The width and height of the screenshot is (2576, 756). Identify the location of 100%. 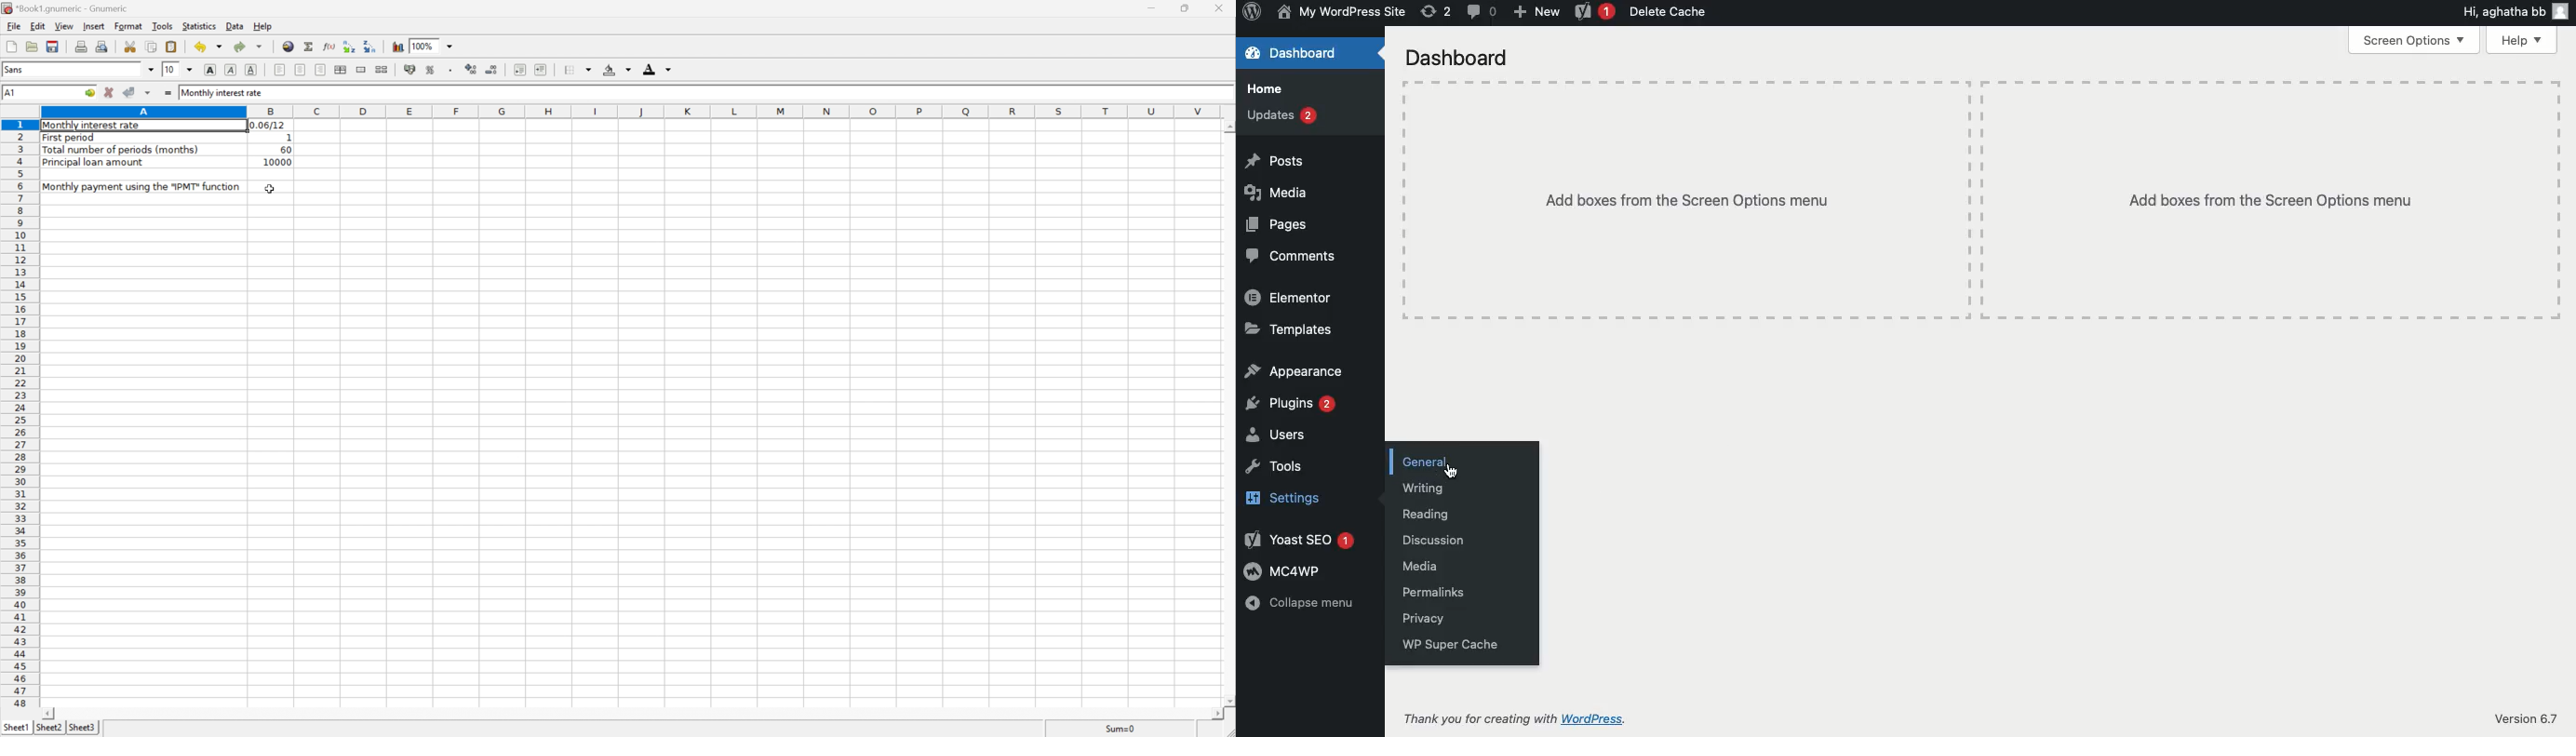
(422, 45).